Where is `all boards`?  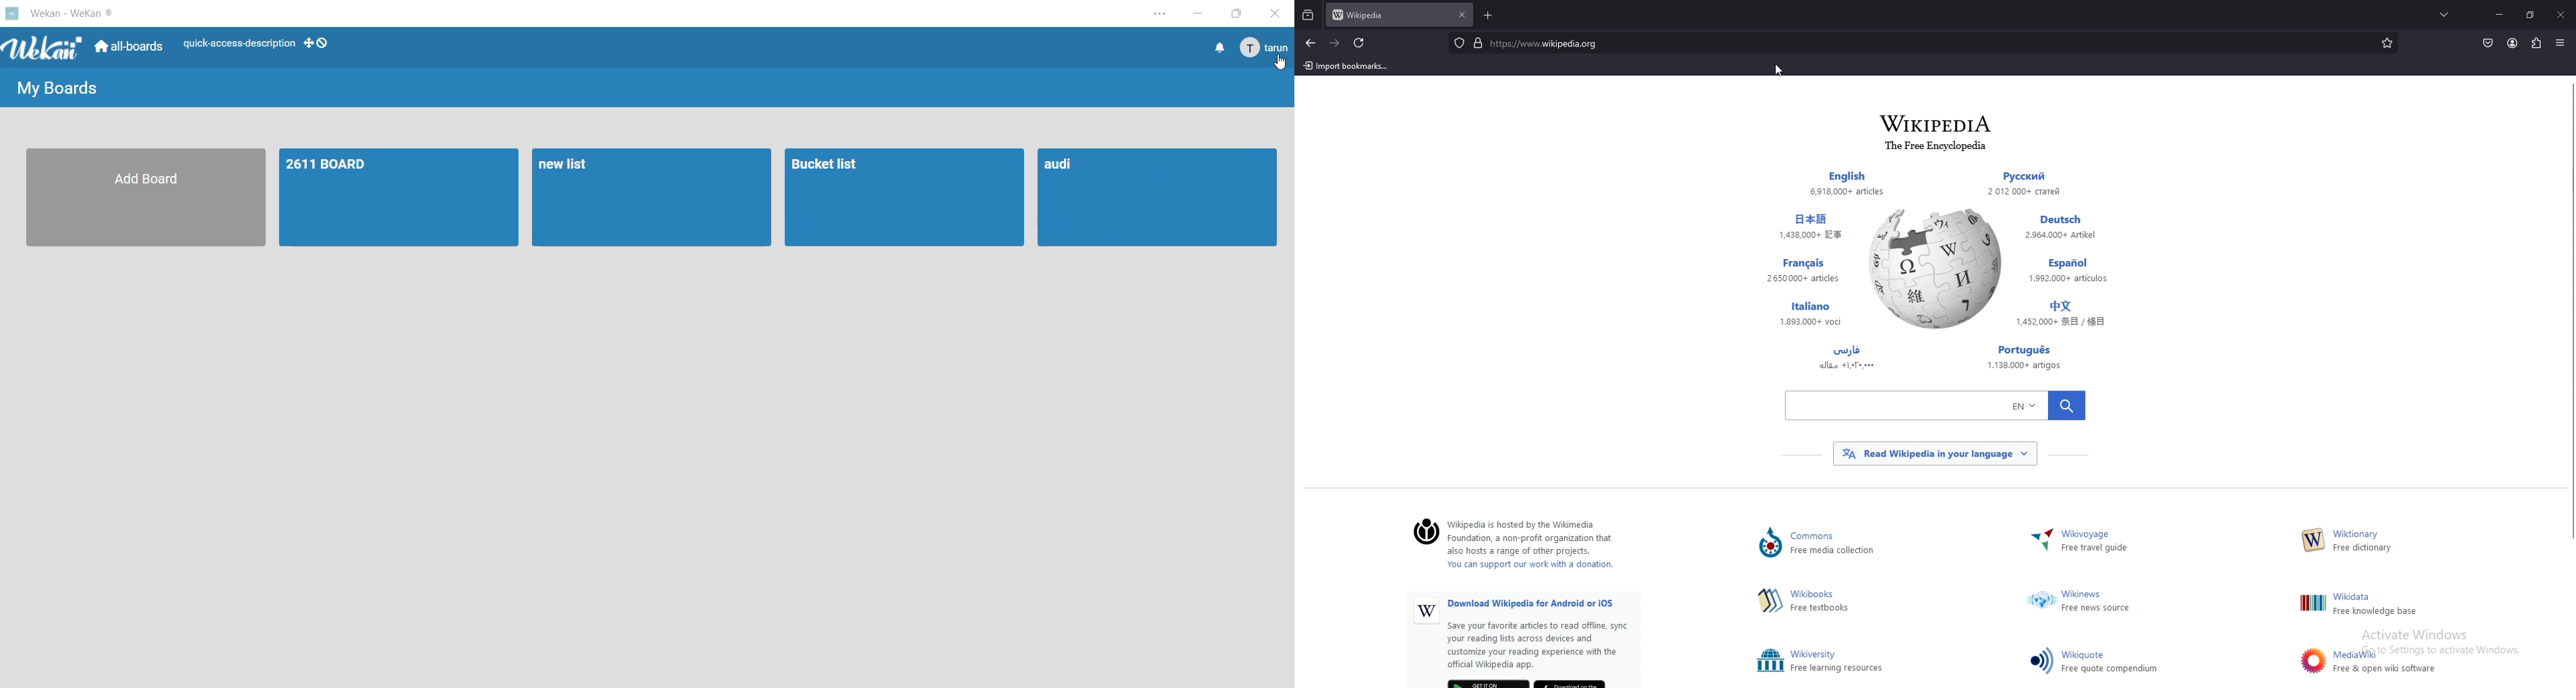
all boards is located at coordinates (128, 47).